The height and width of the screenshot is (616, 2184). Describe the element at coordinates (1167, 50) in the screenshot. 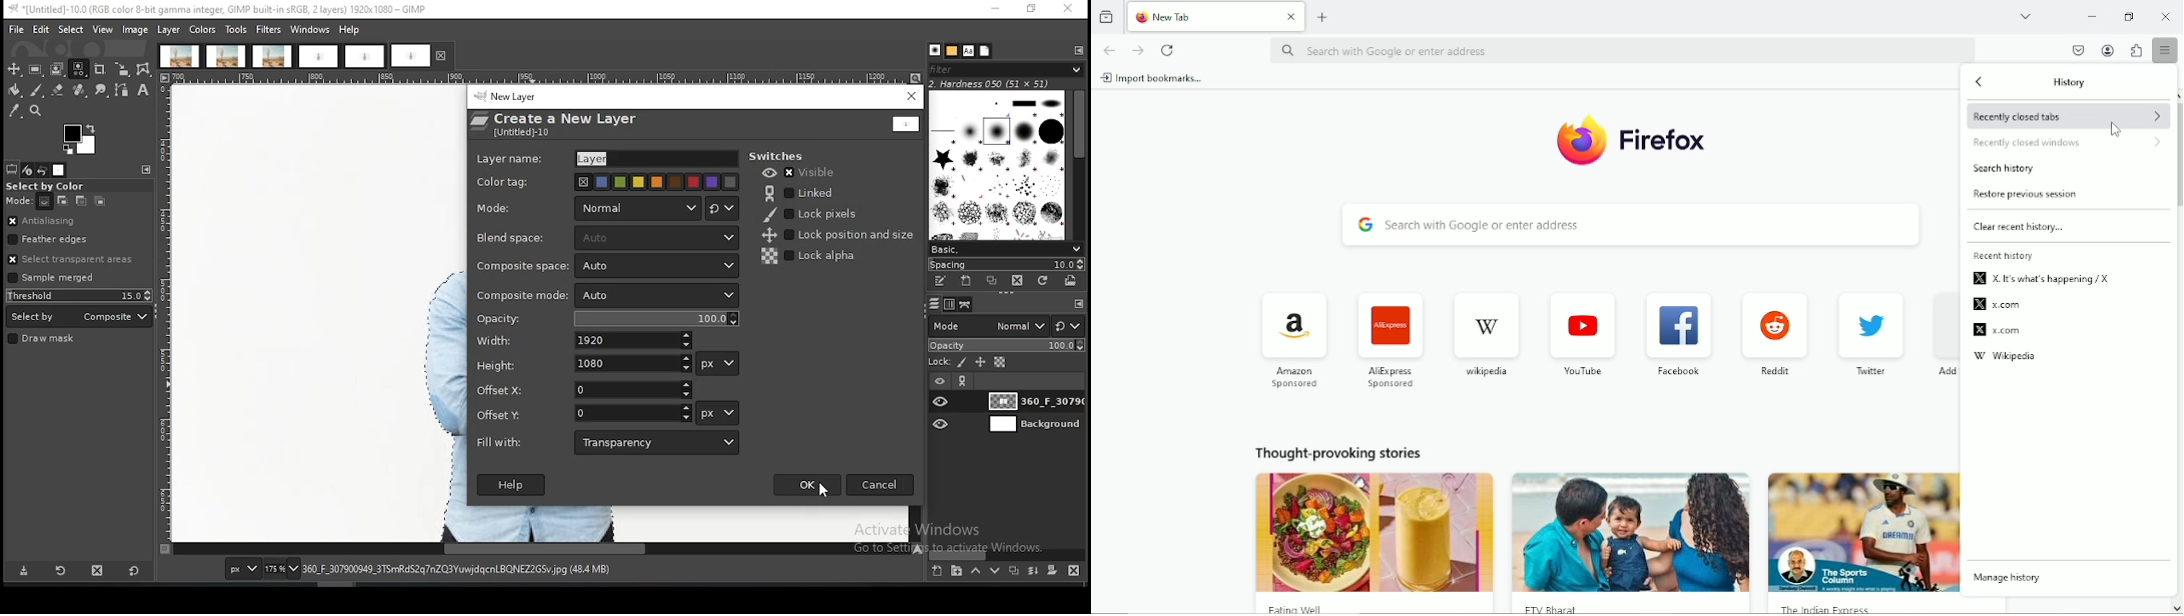

I see `reload current page` at that location.